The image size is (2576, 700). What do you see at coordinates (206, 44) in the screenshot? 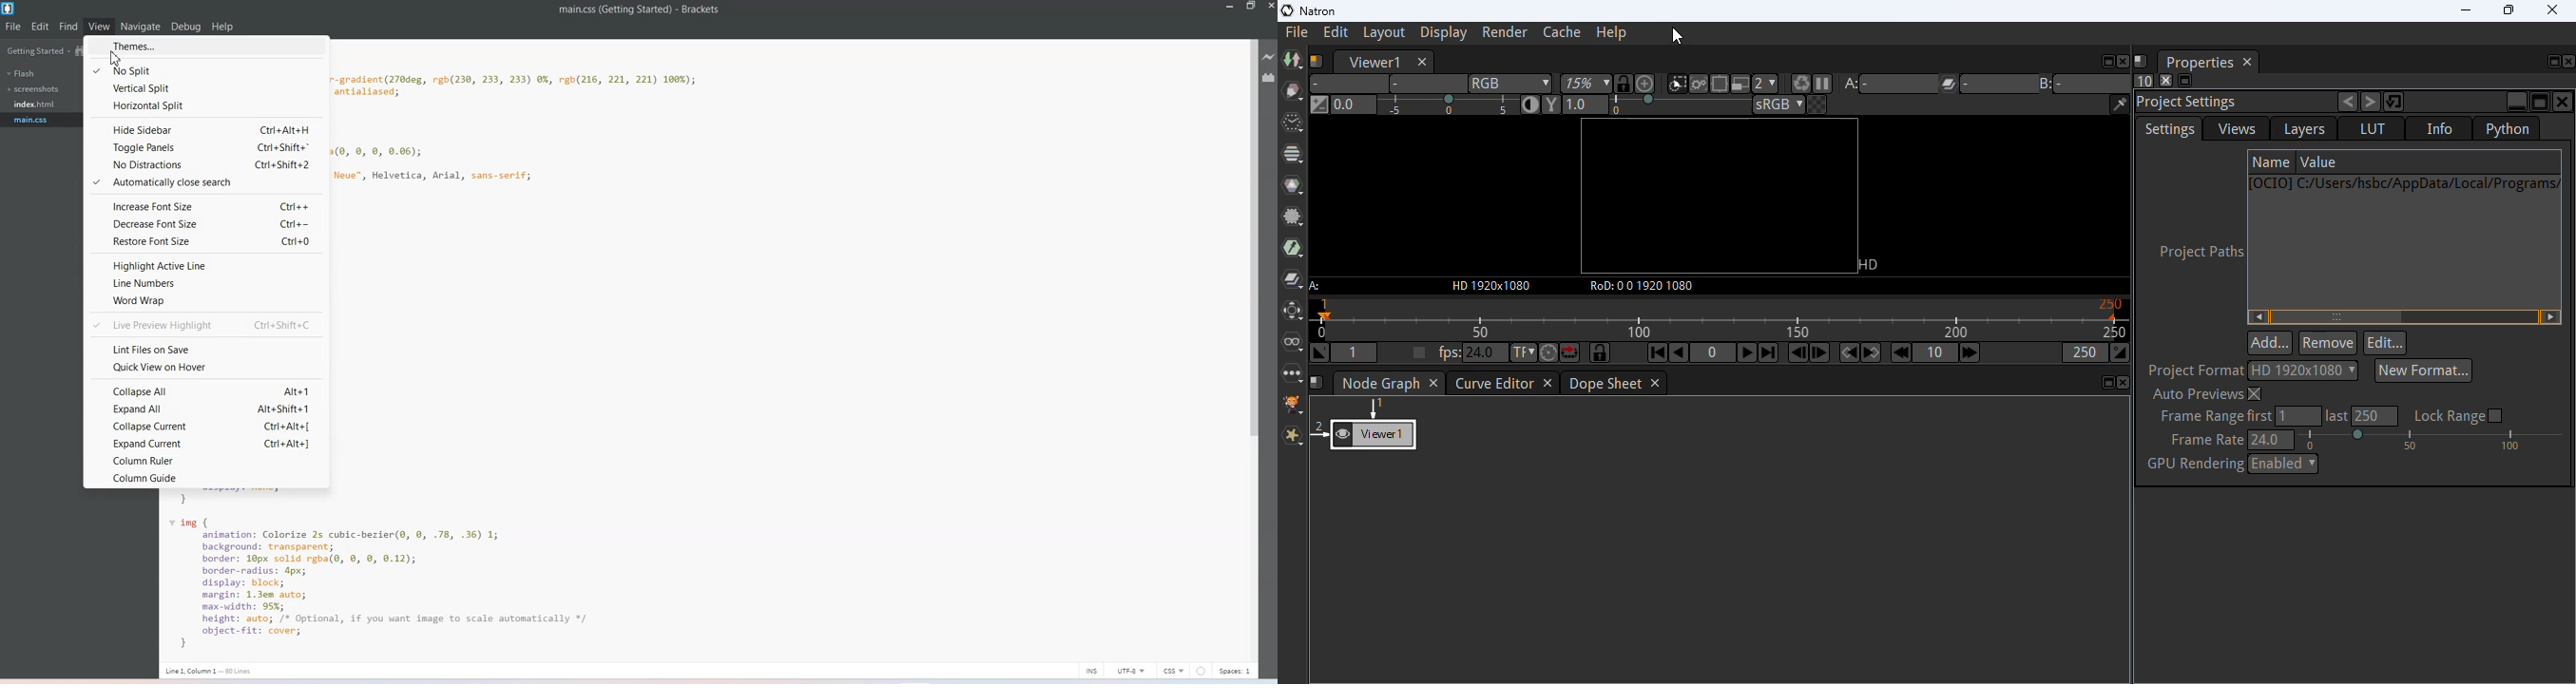
I see `Themes` at bounding box center [206, 44].